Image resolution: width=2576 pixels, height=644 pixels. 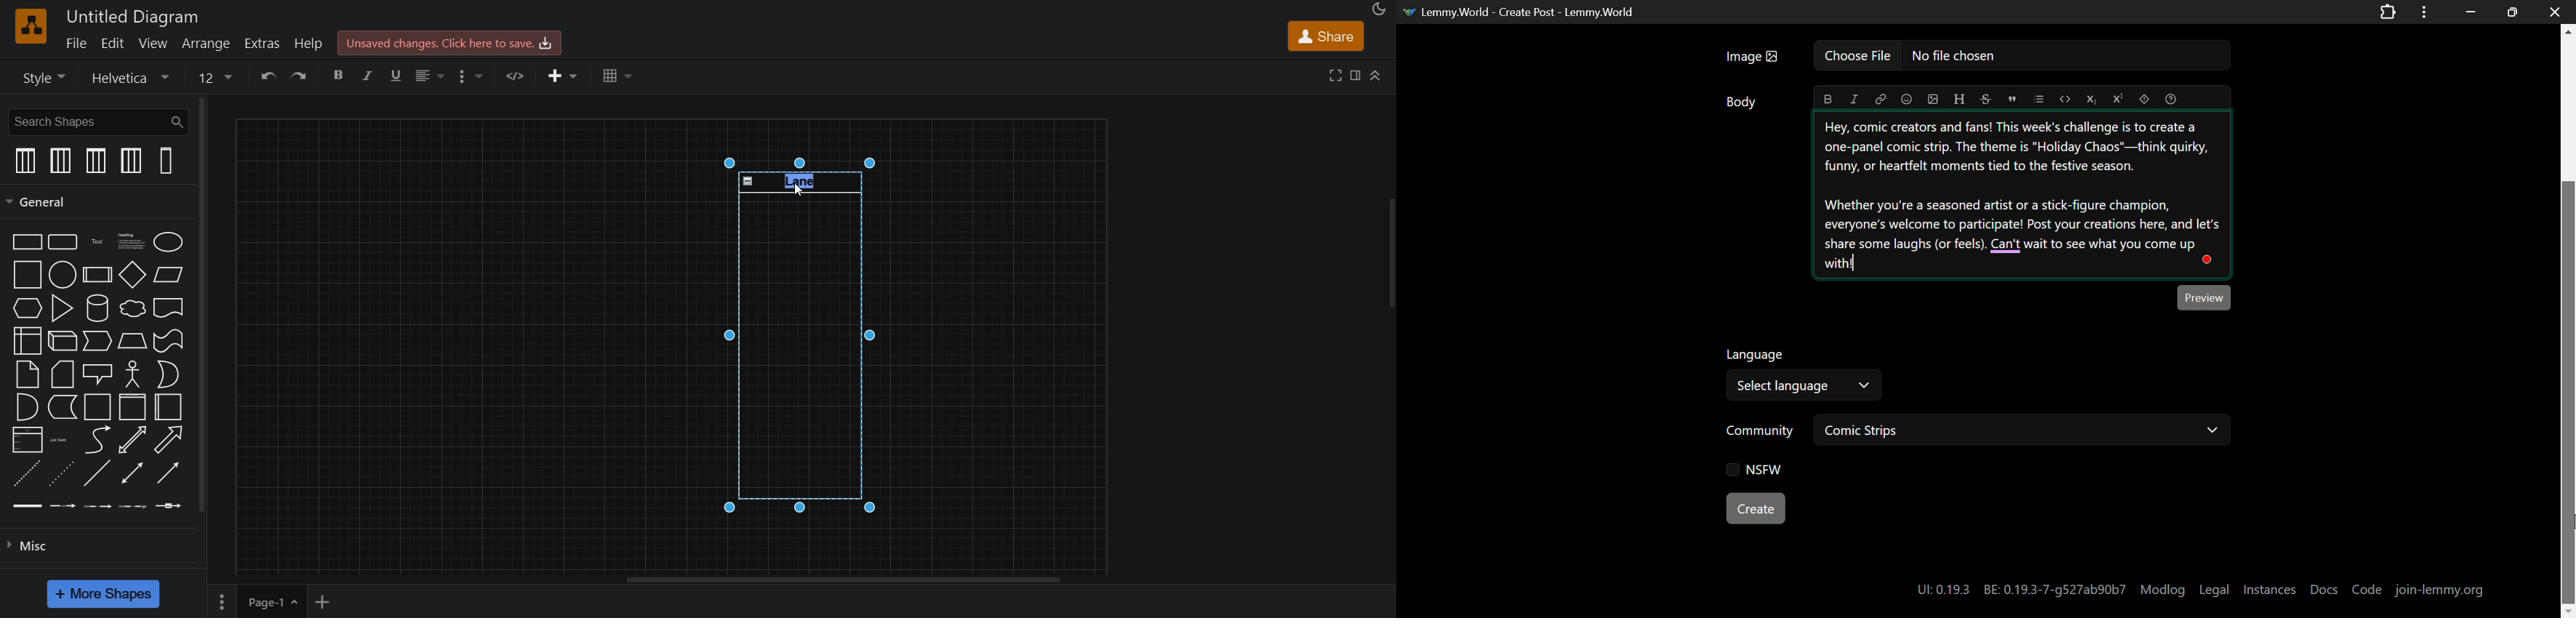 I want to click on actor, so click(x=134, y=375).